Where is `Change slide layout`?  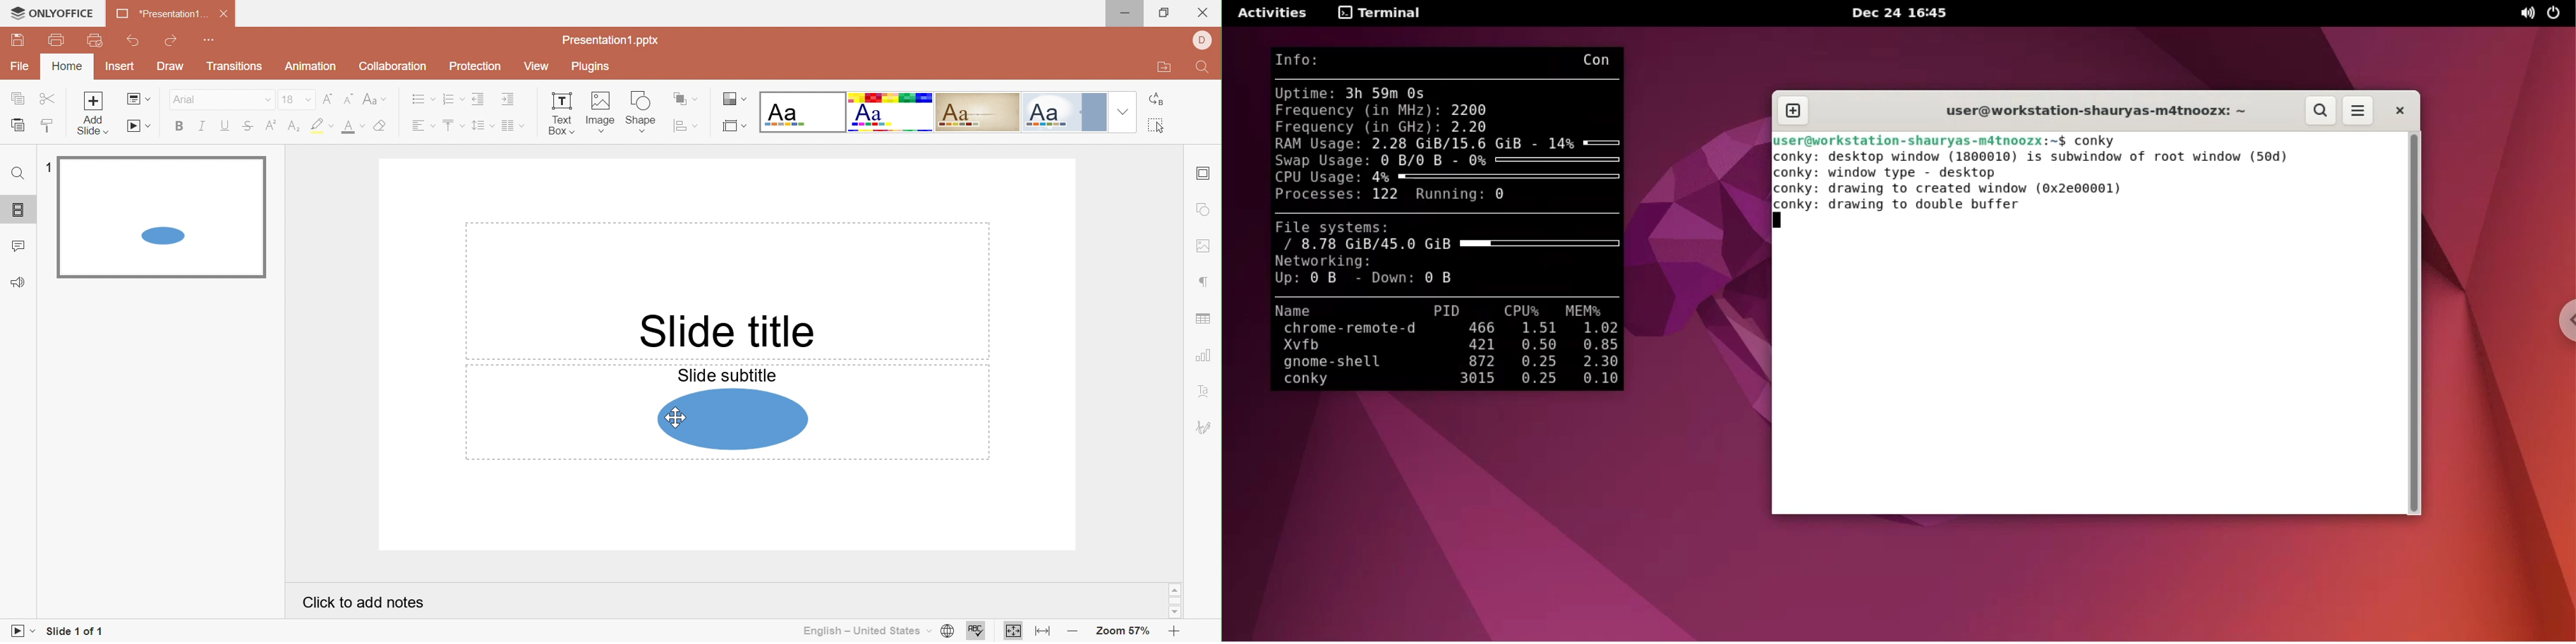 Change slide layout is located at coordinates (138, 100).